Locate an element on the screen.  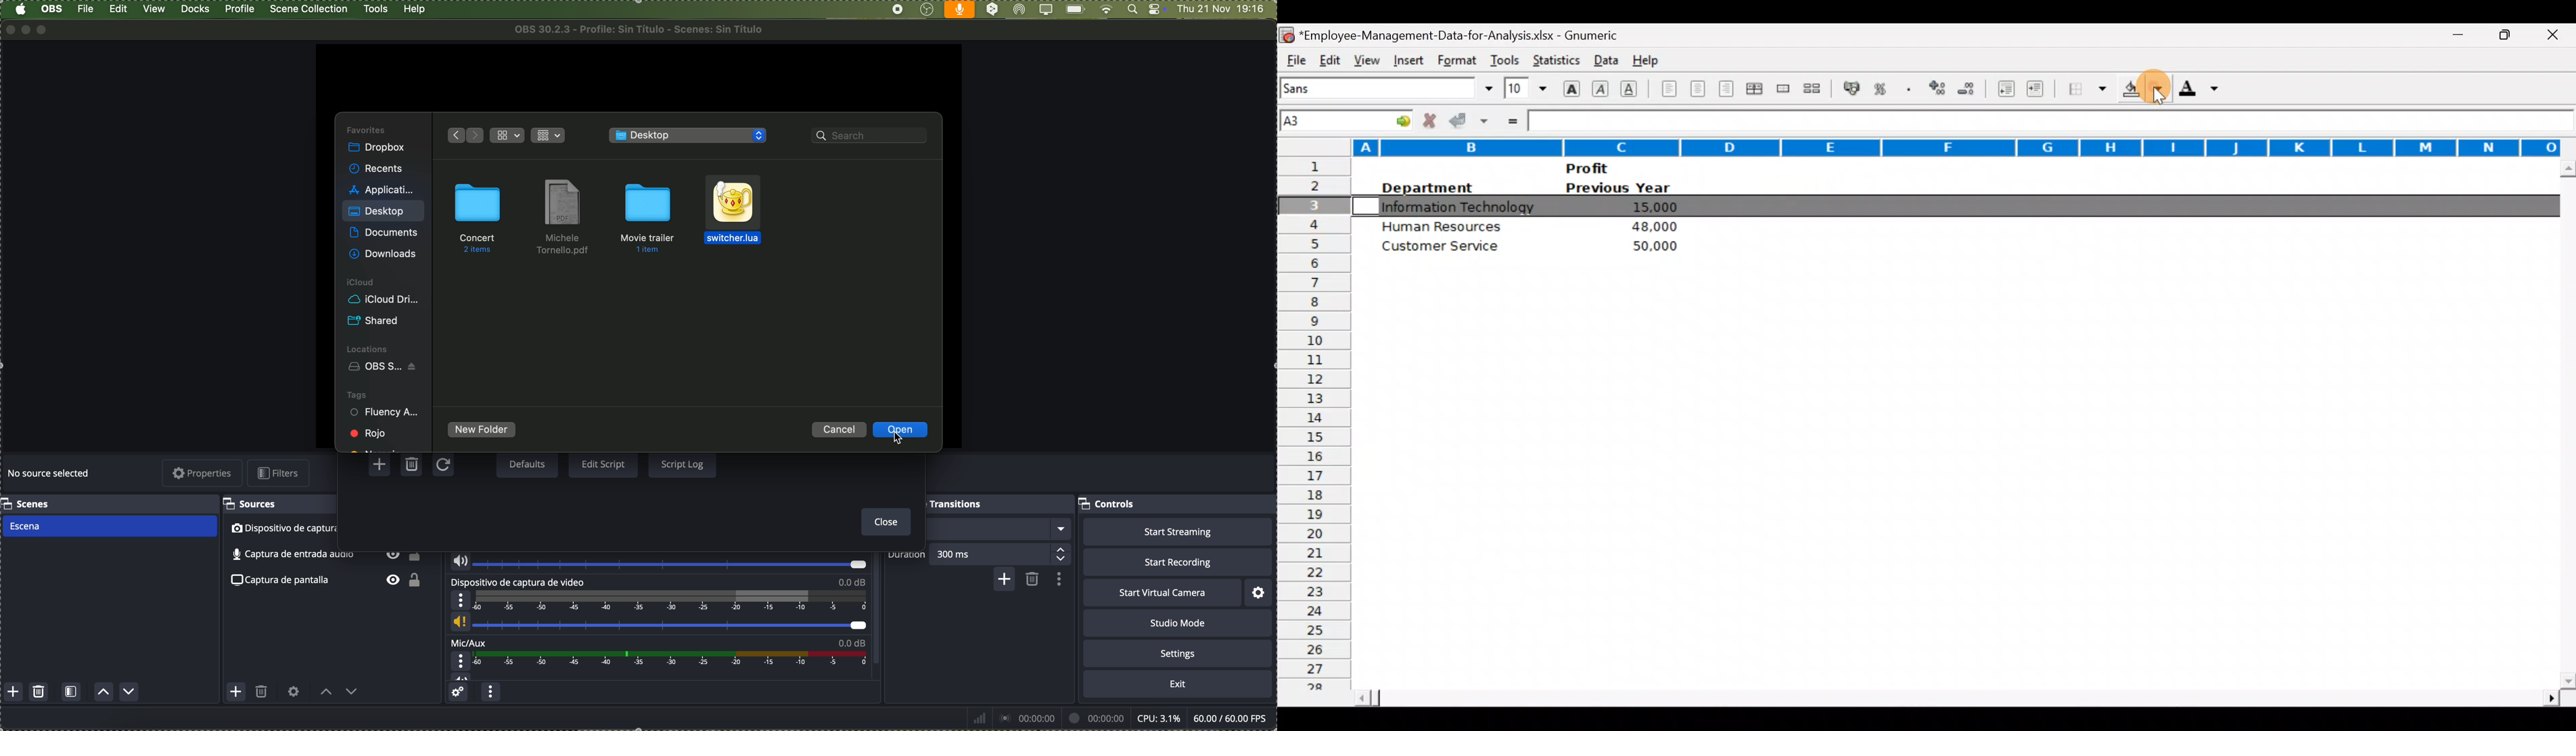
refresh is located at coordinates (442, 466).